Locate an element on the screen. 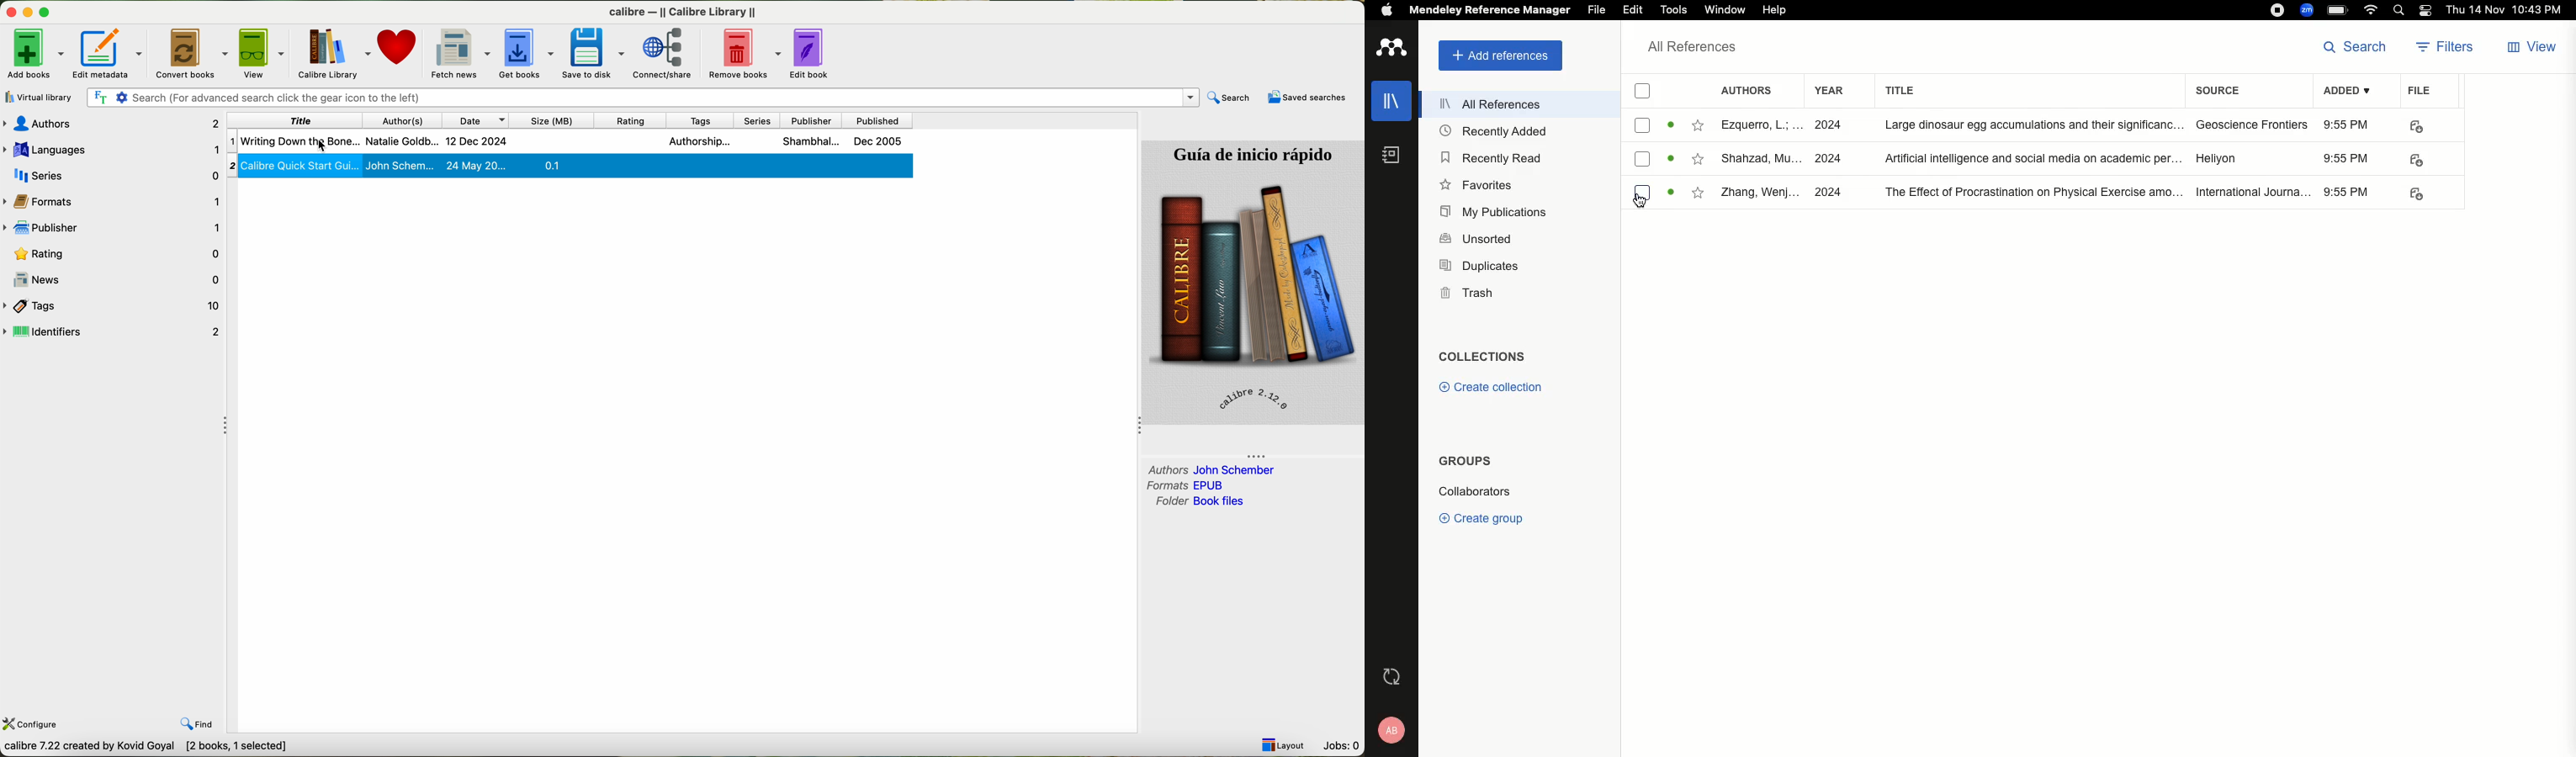 The image size is (2576, 784). Jobs: 0 is located at coordinates (1342, 747).